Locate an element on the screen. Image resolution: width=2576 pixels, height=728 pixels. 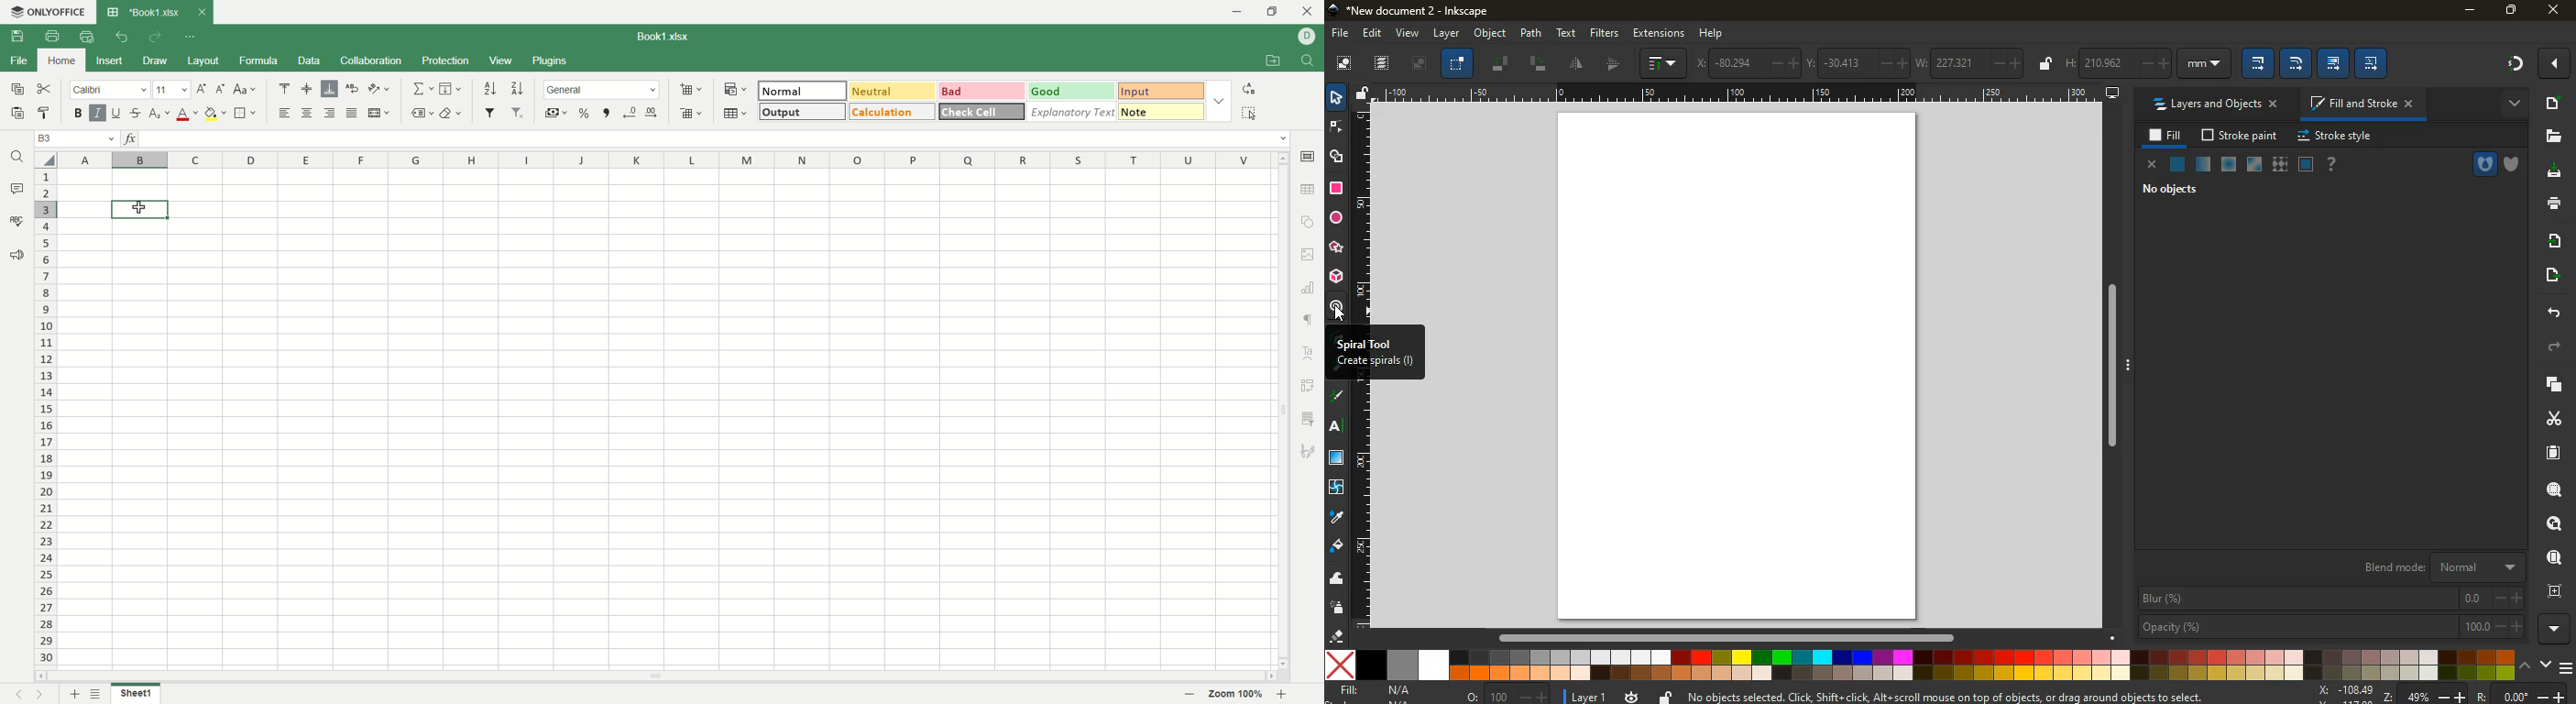
square is located at coordinates (1338, 190).